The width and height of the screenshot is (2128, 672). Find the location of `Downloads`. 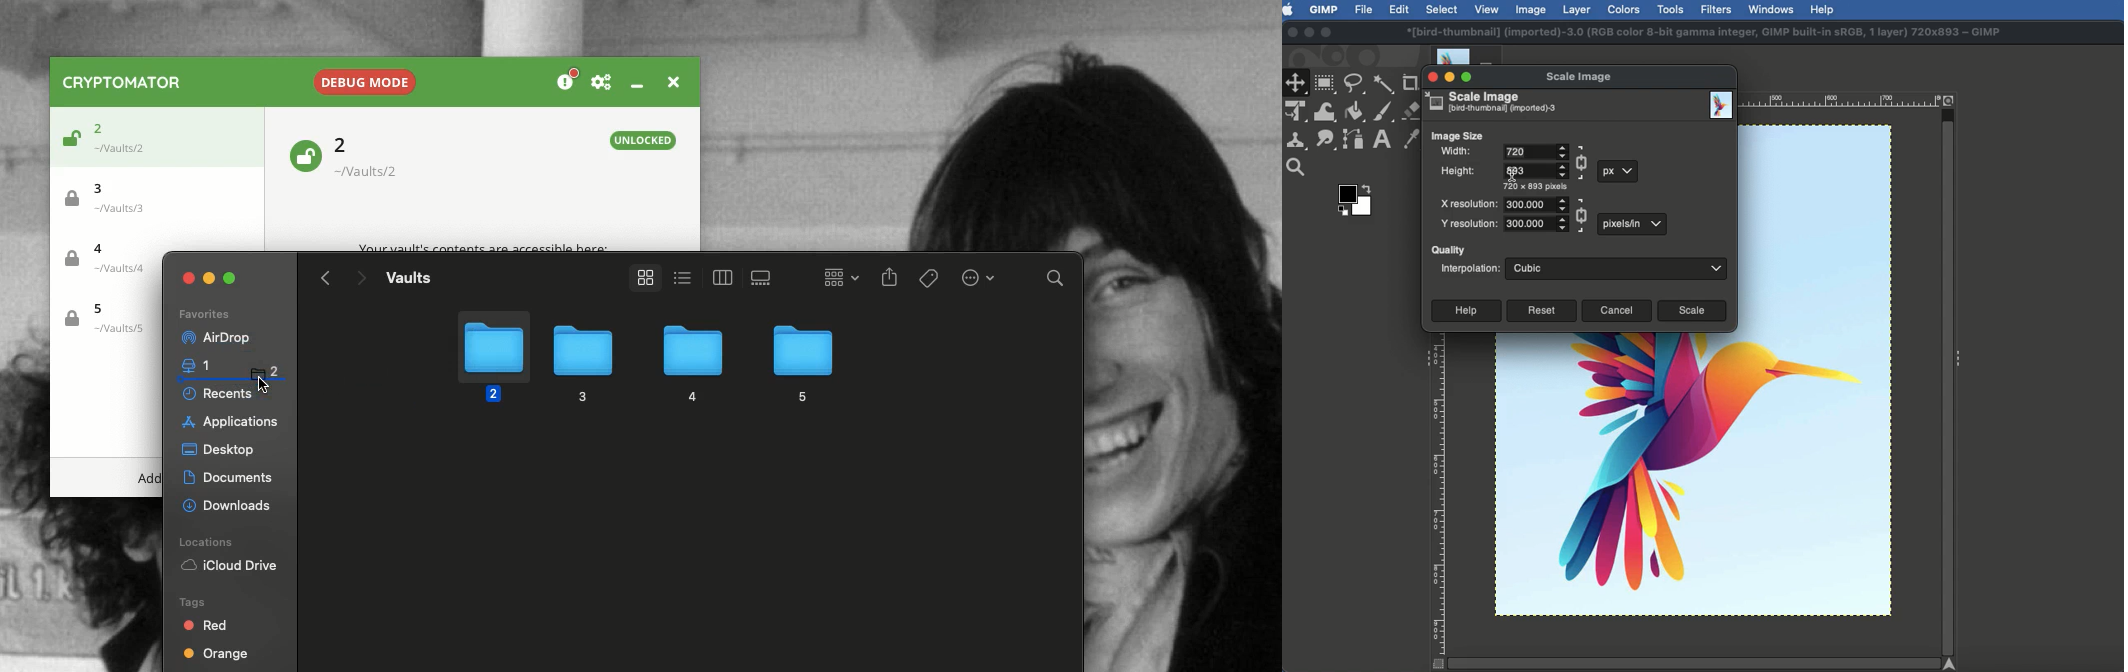

Downloads is located at coordinates (229, 503).